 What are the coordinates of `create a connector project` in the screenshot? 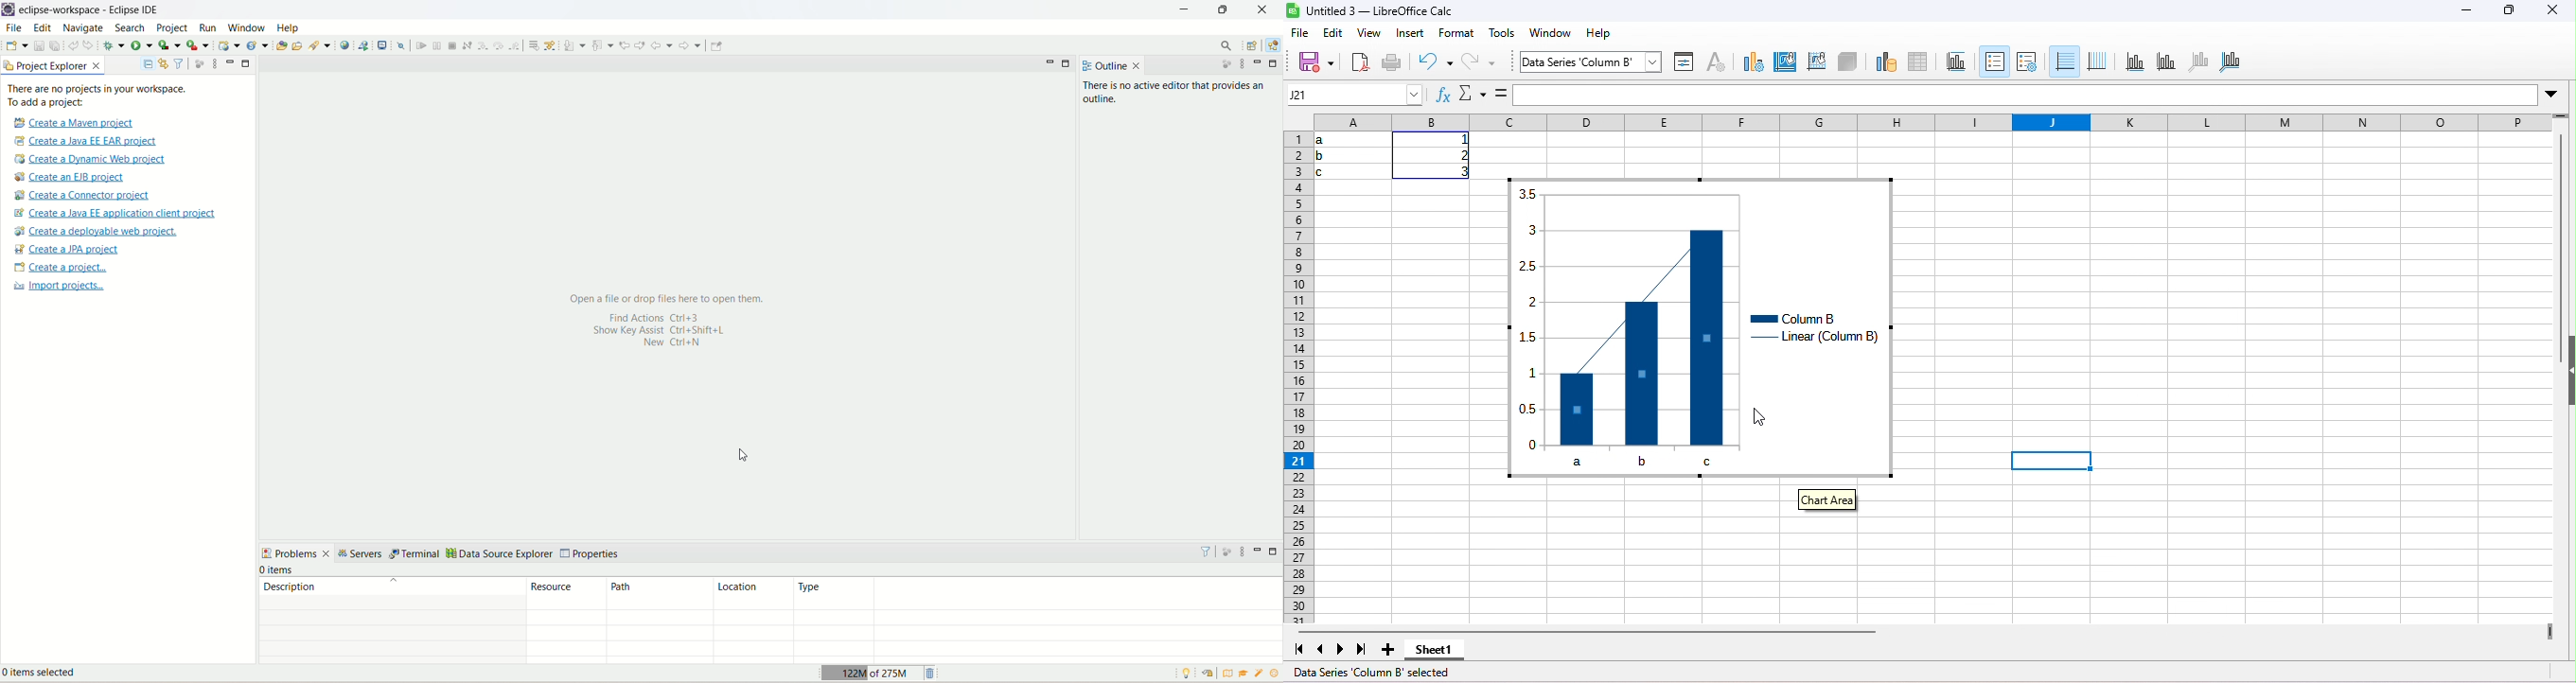 It's located at (84, 196).